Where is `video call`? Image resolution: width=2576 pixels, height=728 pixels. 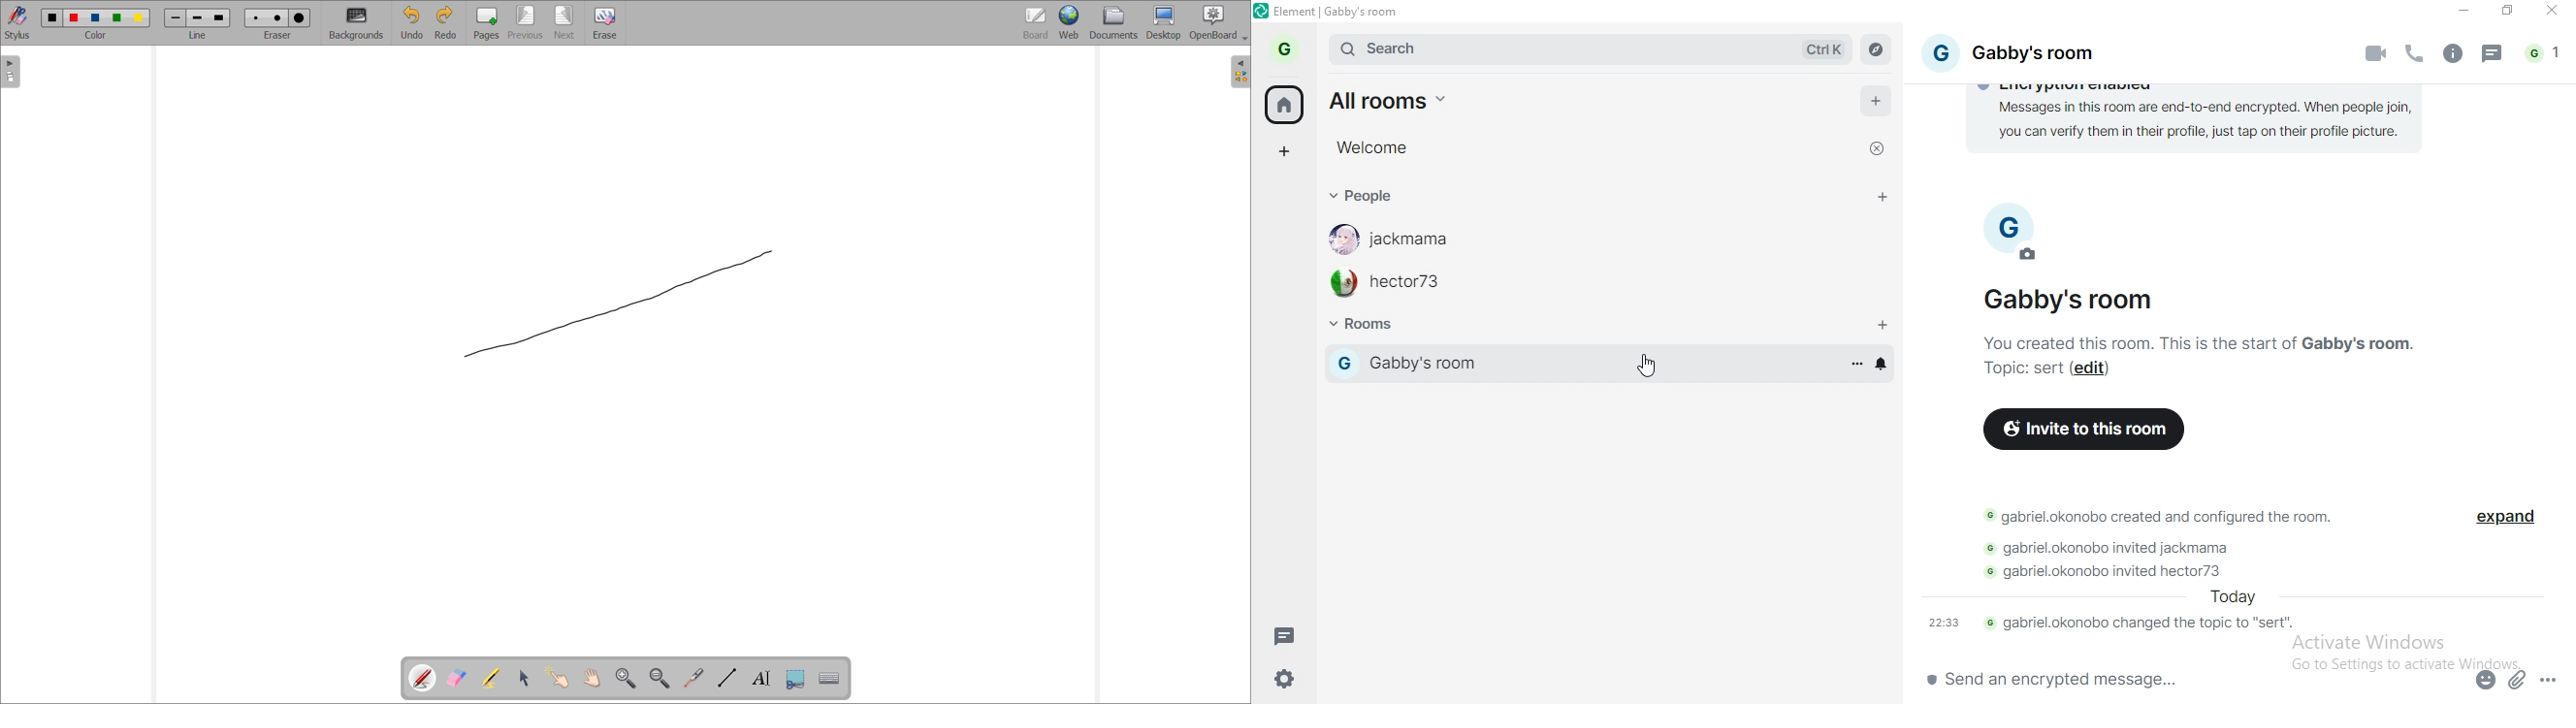 video call is located at coordinates (2378, 53).